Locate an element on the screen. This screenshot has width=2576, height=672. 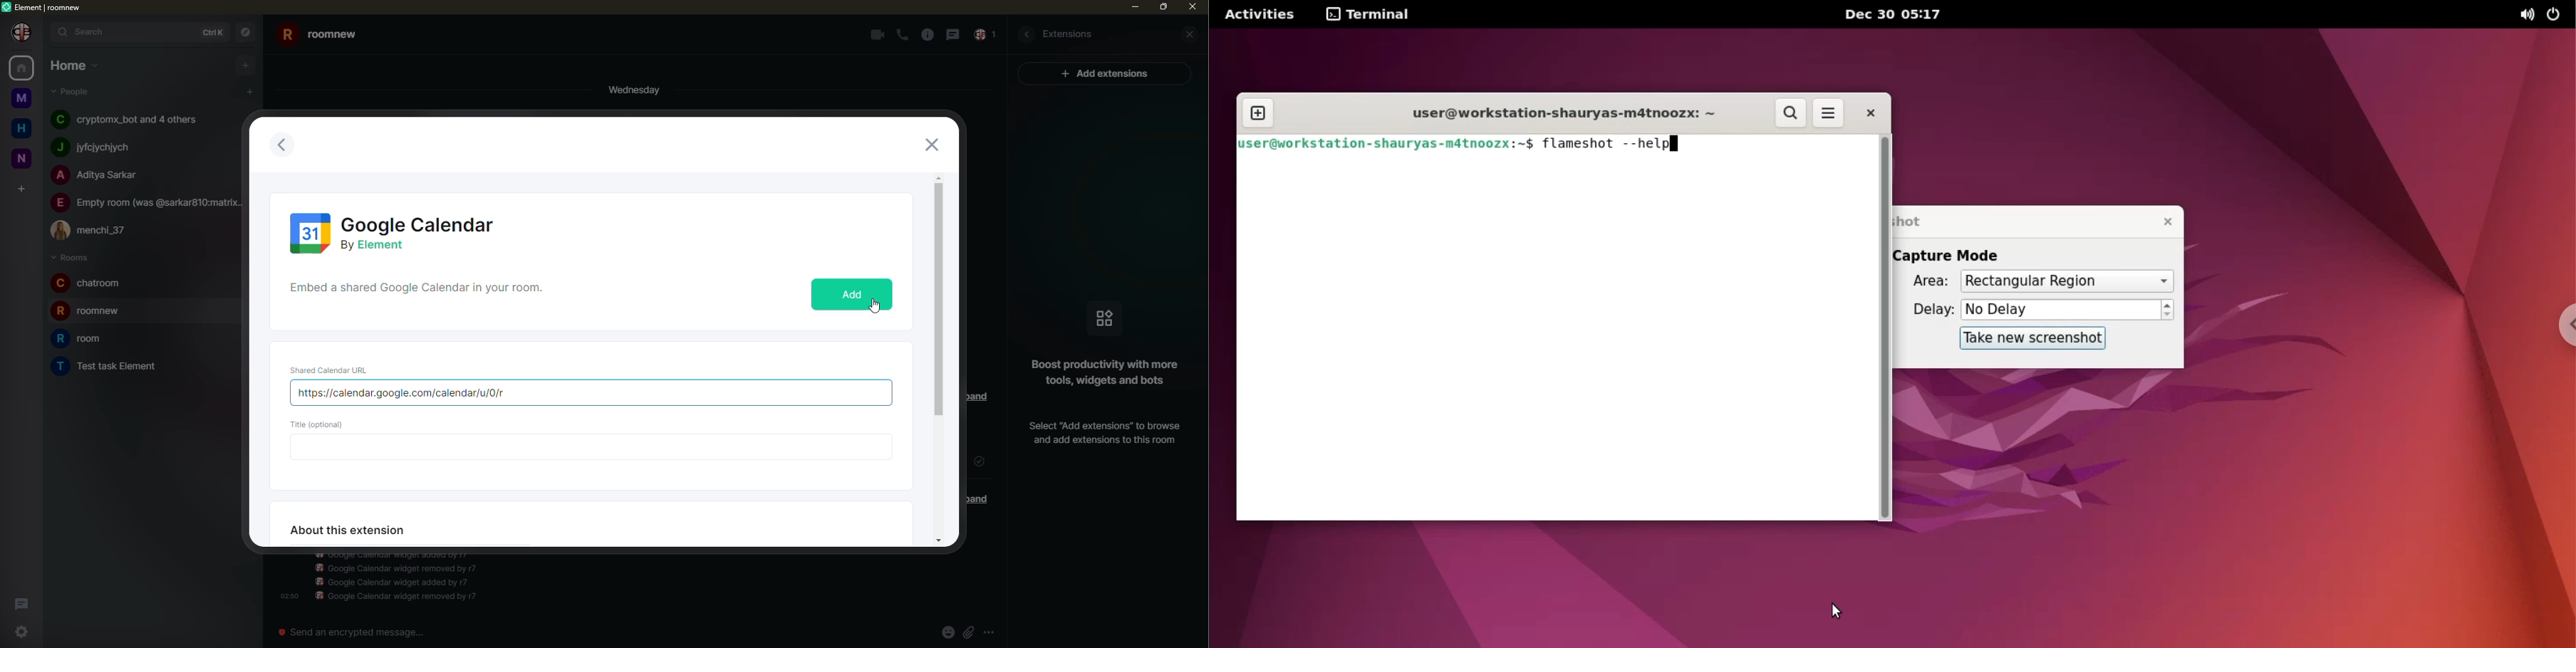
cursor is located at coordinates (1834, 610).